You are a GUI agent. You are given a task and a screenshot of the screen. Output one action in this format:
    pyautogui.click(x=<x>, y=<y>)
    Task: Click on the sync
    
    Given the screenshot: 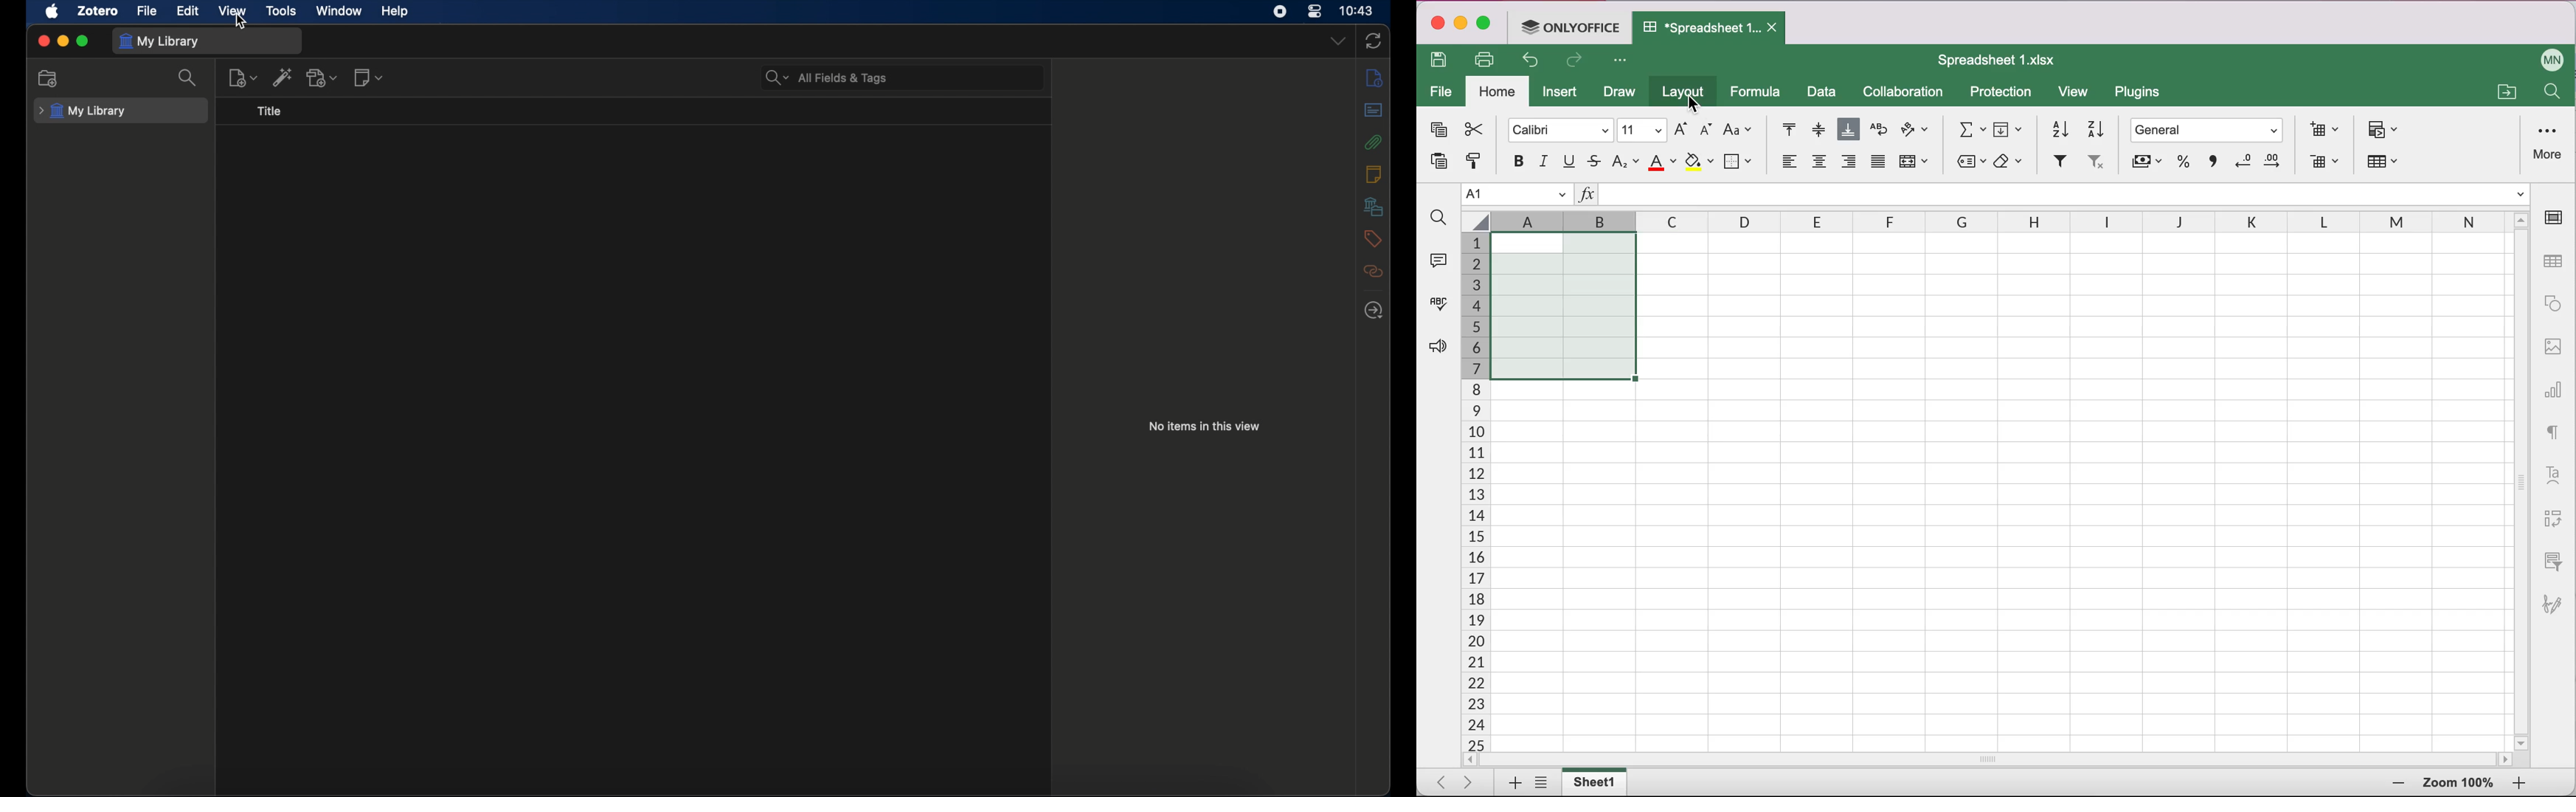 What is the action you would take?
    pyautogui.click(x=1373, y=41)
    